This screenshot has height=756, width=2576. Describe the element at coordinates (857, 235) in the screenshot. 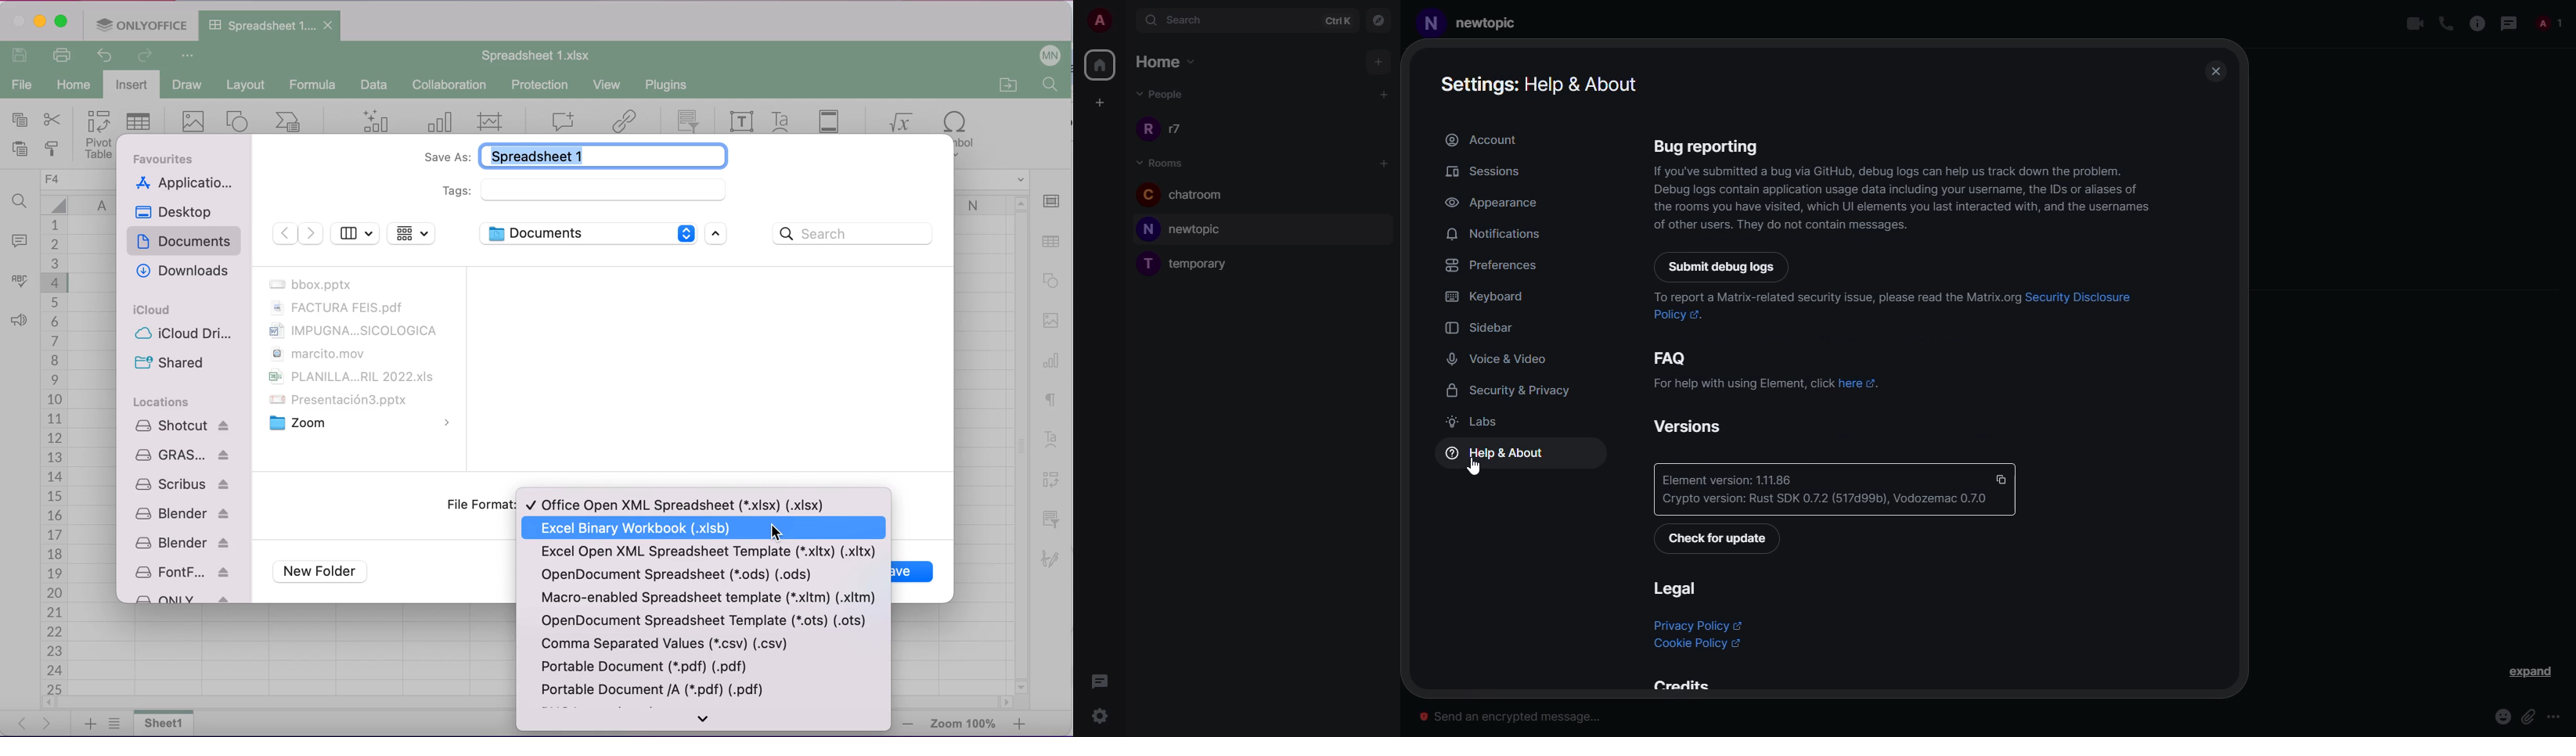

I see `search` at that location.